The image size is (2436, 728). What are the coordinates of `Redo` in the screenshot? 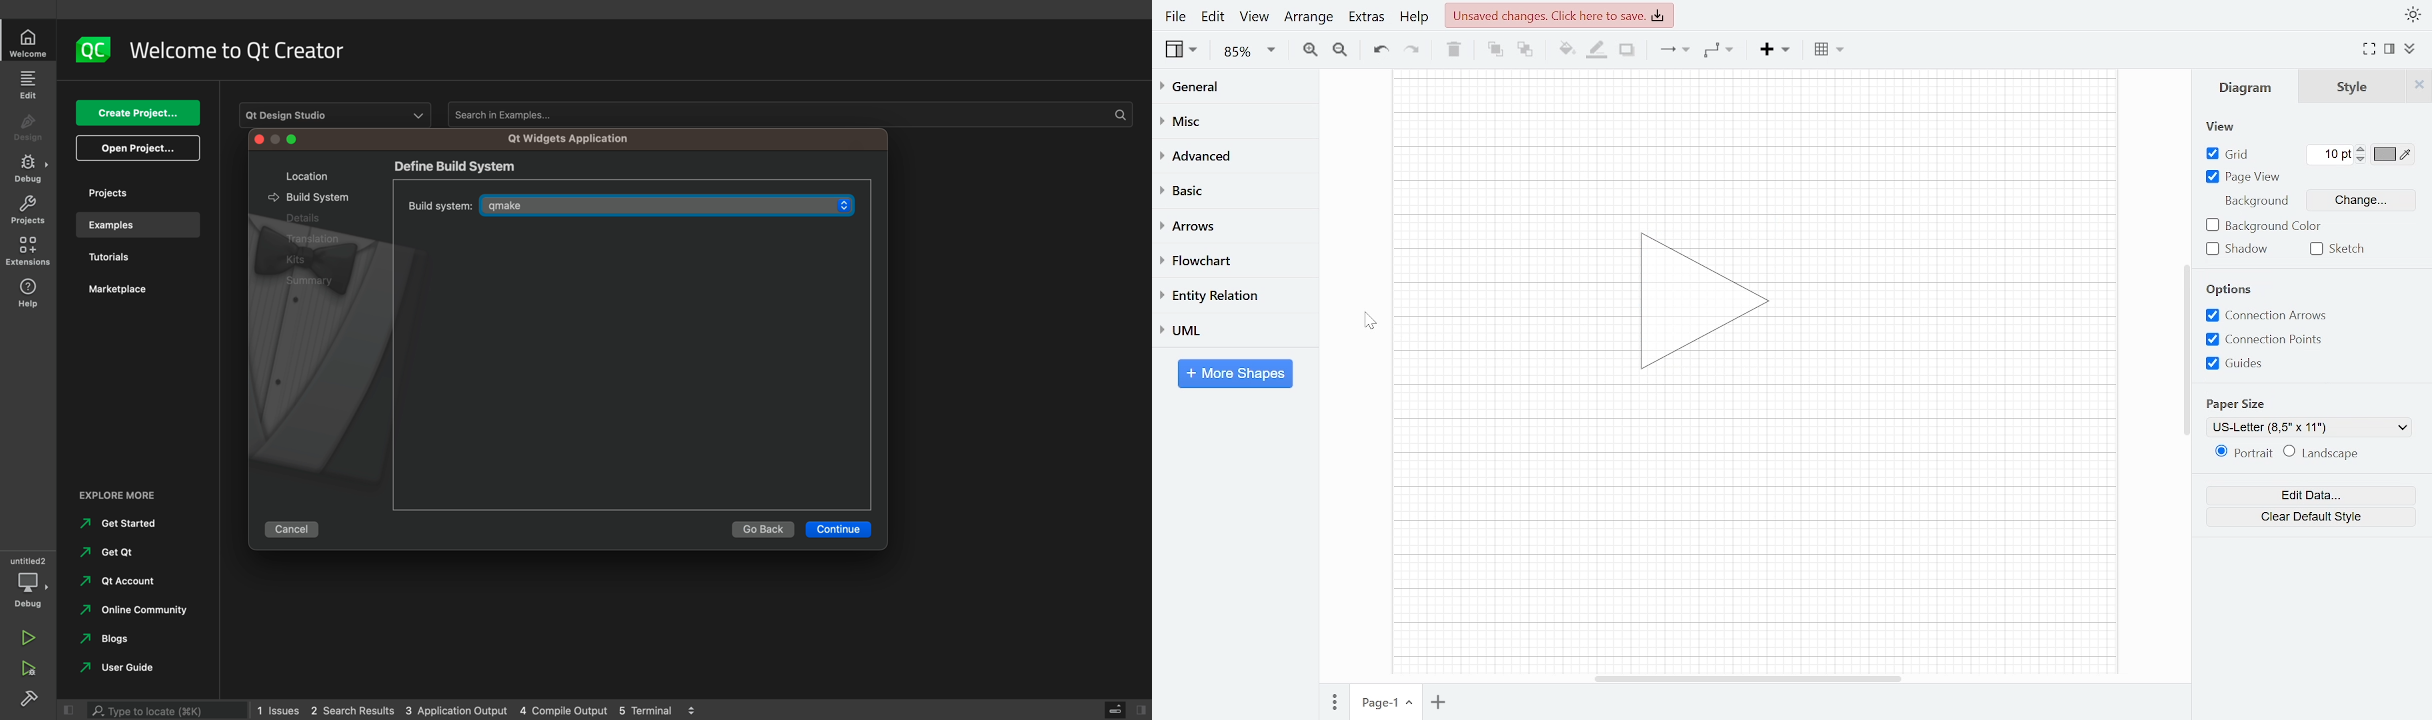 It's located at (1410, 48).